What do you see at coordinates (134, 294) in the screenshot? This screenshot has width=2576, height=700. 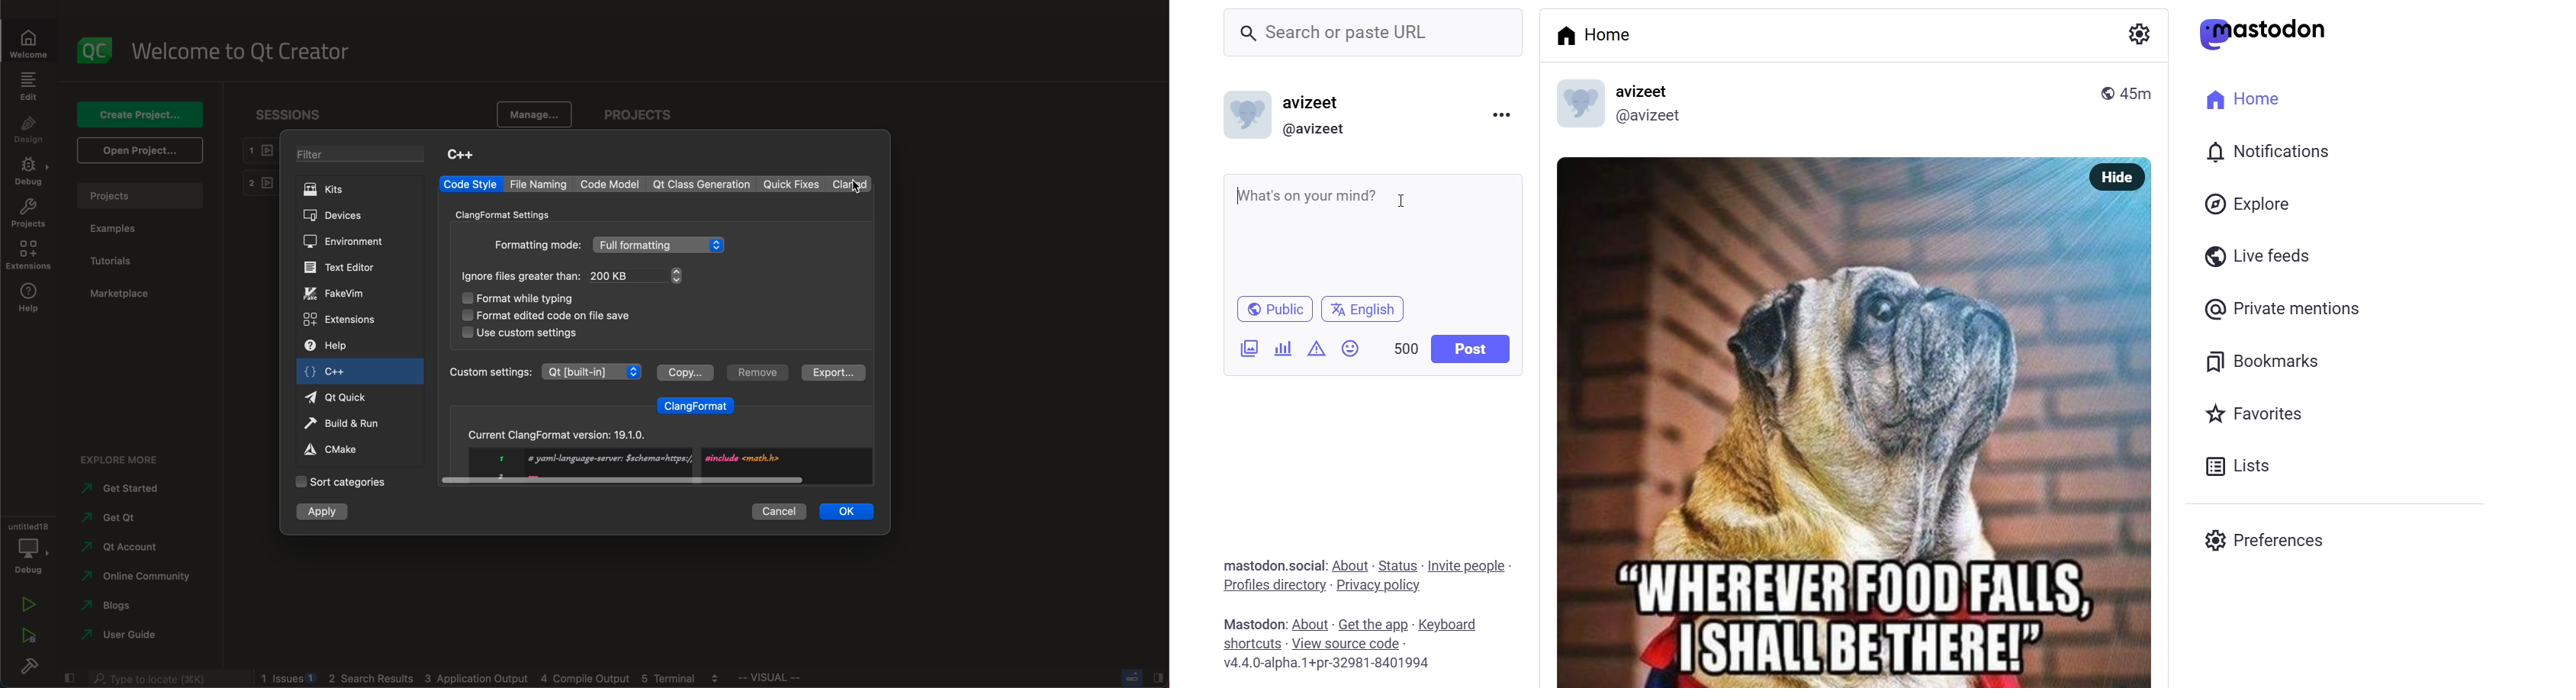 I see `marketplace` at bounding box center [134, 294].